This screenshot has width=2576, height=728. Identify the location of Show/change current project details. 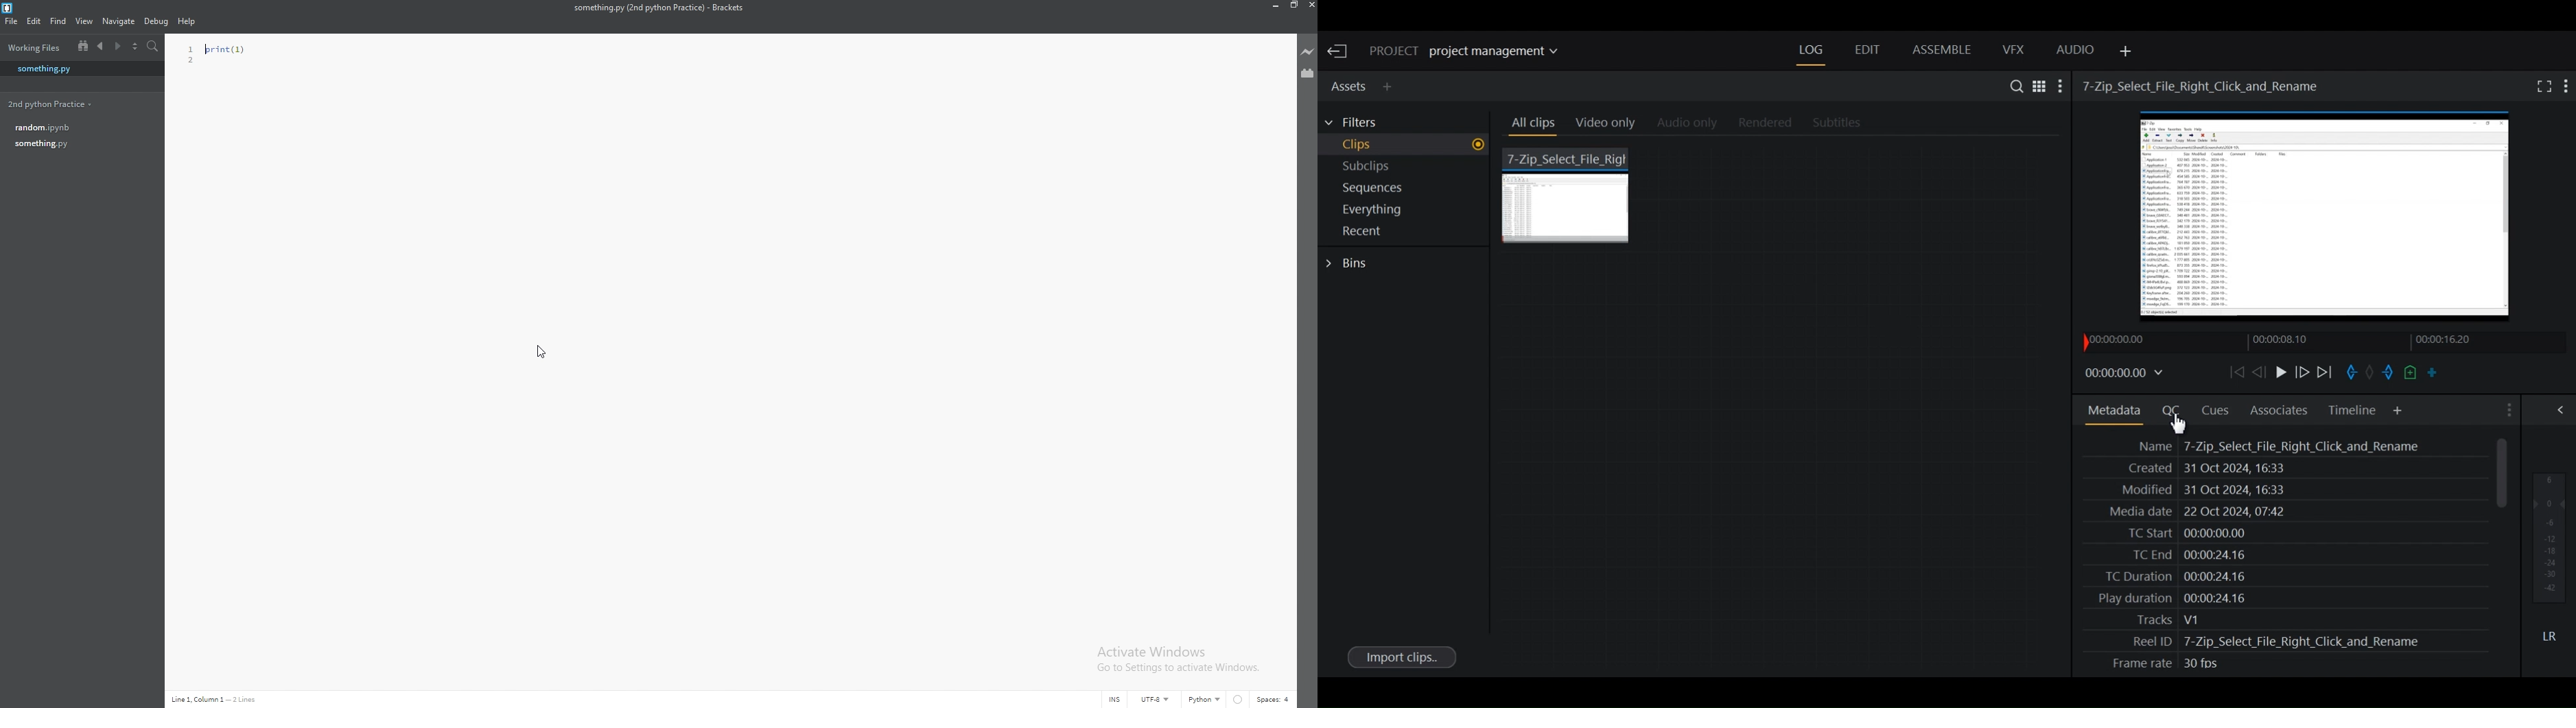
(1474, 52).